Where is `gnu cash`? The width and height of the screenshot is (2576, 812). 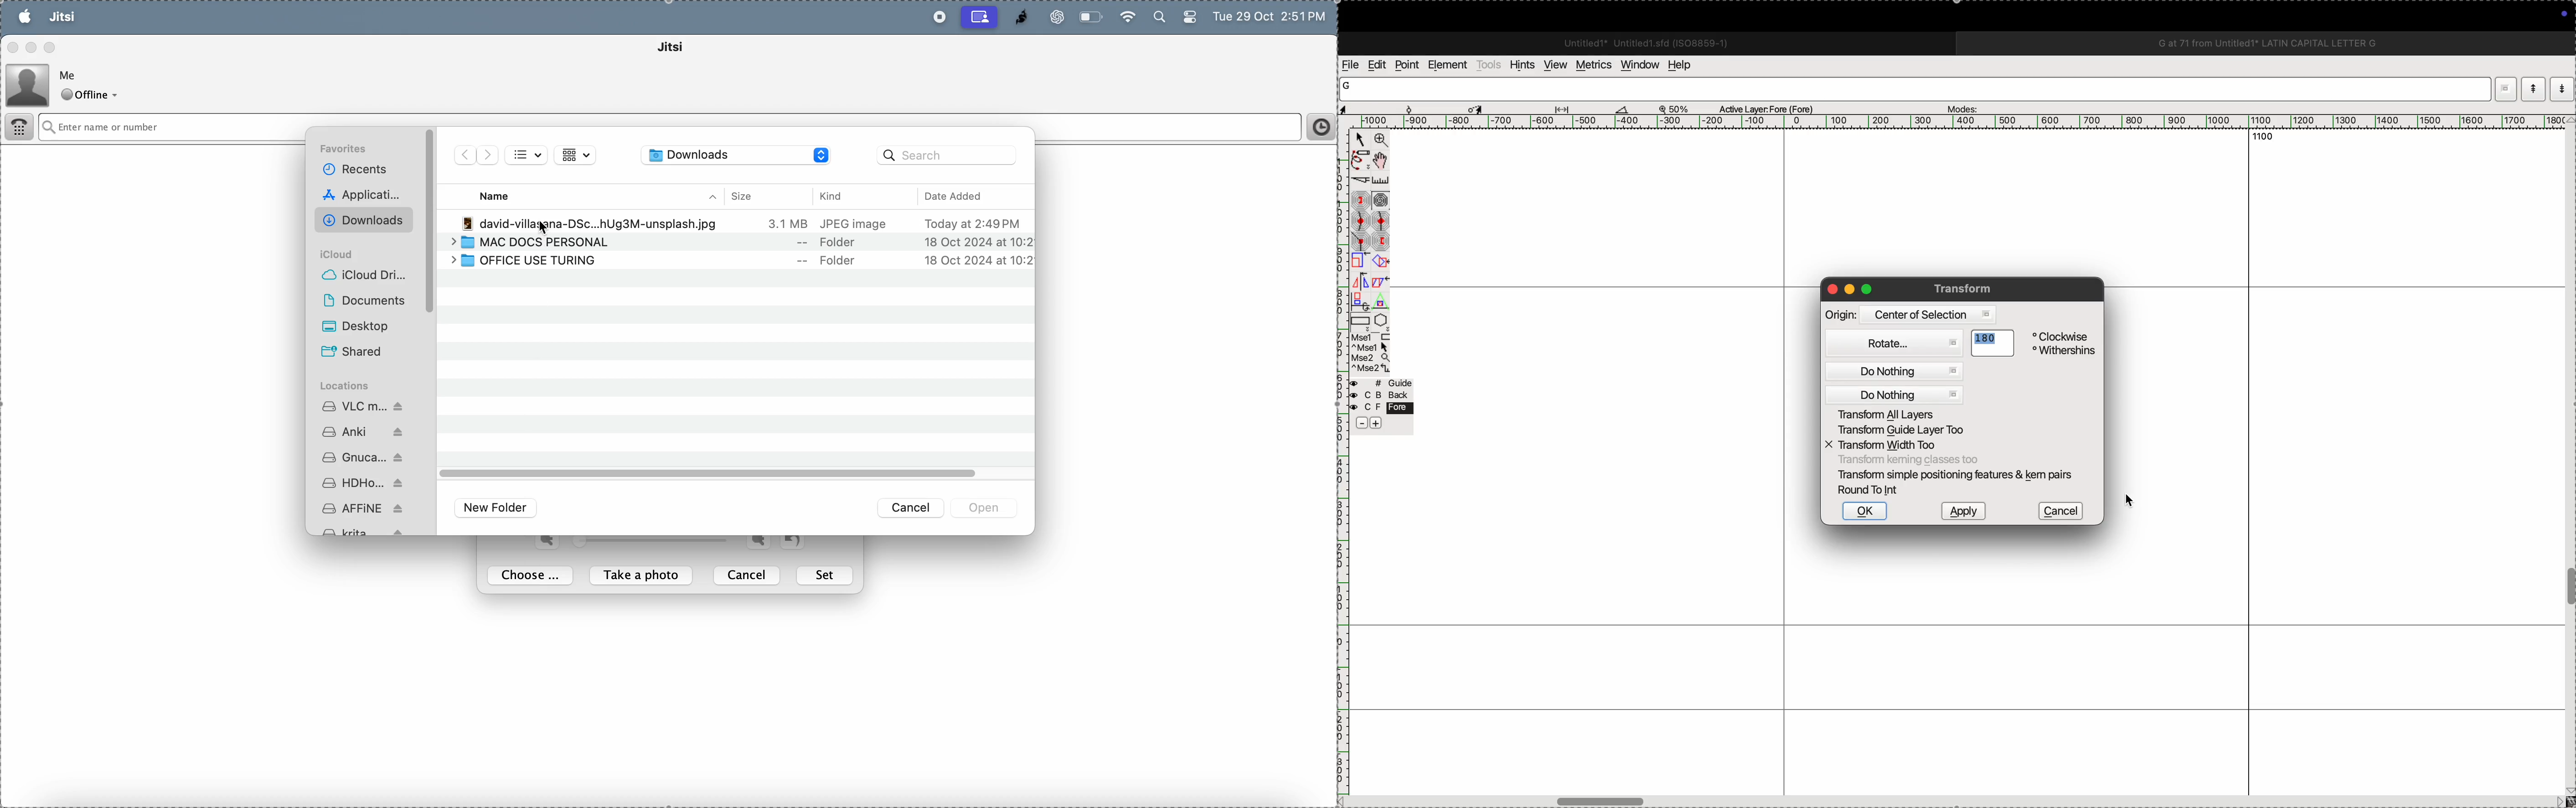
gnu cash is located at coordinates (370, 458).